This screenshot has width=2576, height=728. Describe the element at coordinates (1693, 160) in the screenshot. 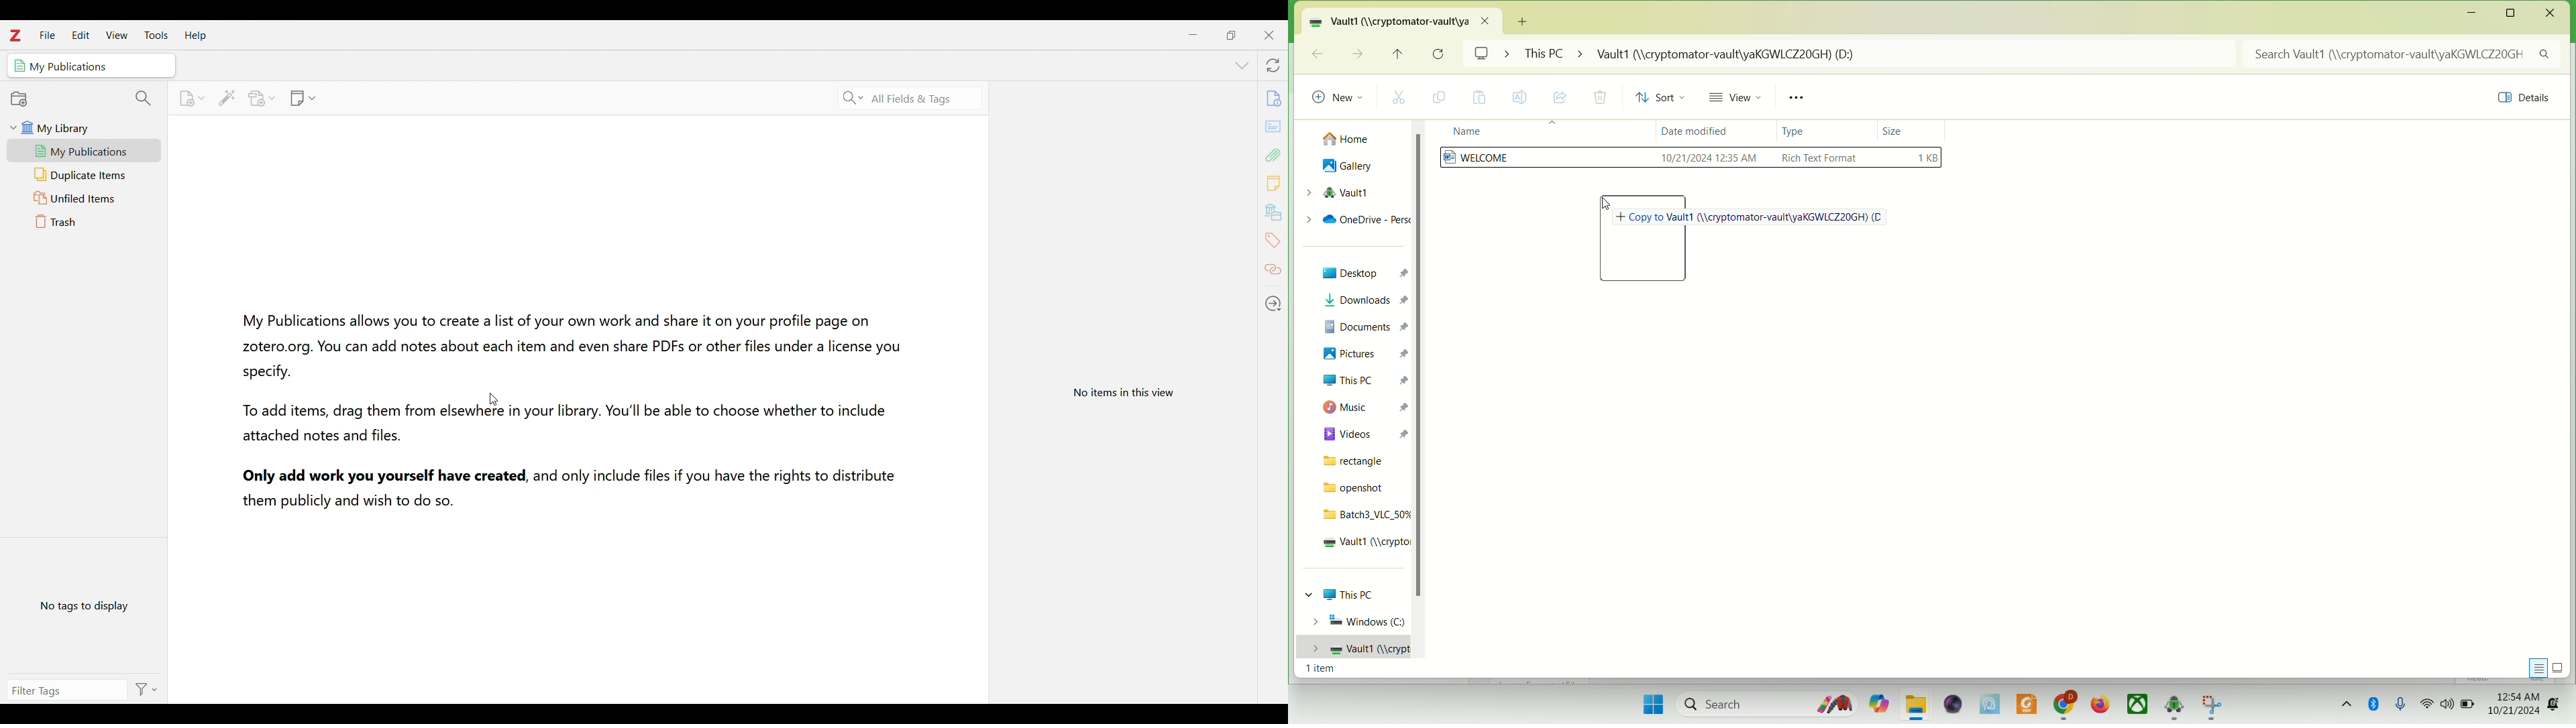

I see `WELCOME file` at that location.